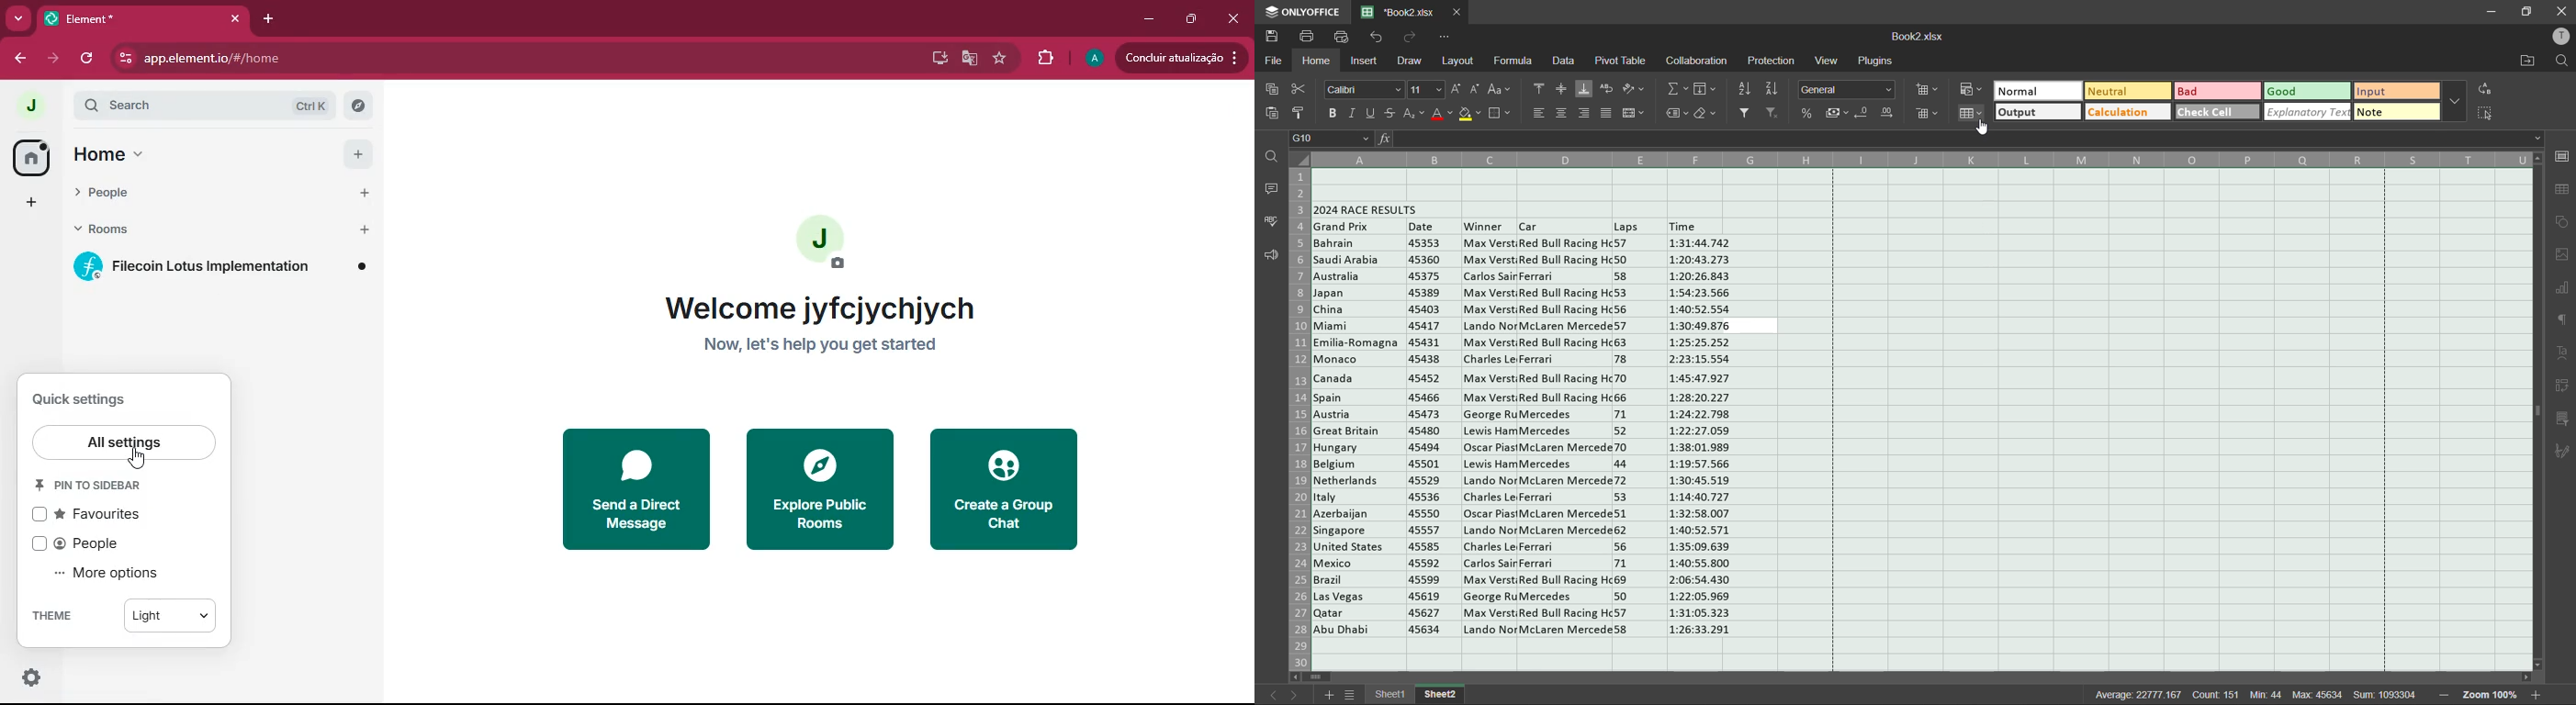 The image size is (2576, 728). Describe the element at coordinates (1922, 420) in the screenshot. I see `cells selected` at that location.